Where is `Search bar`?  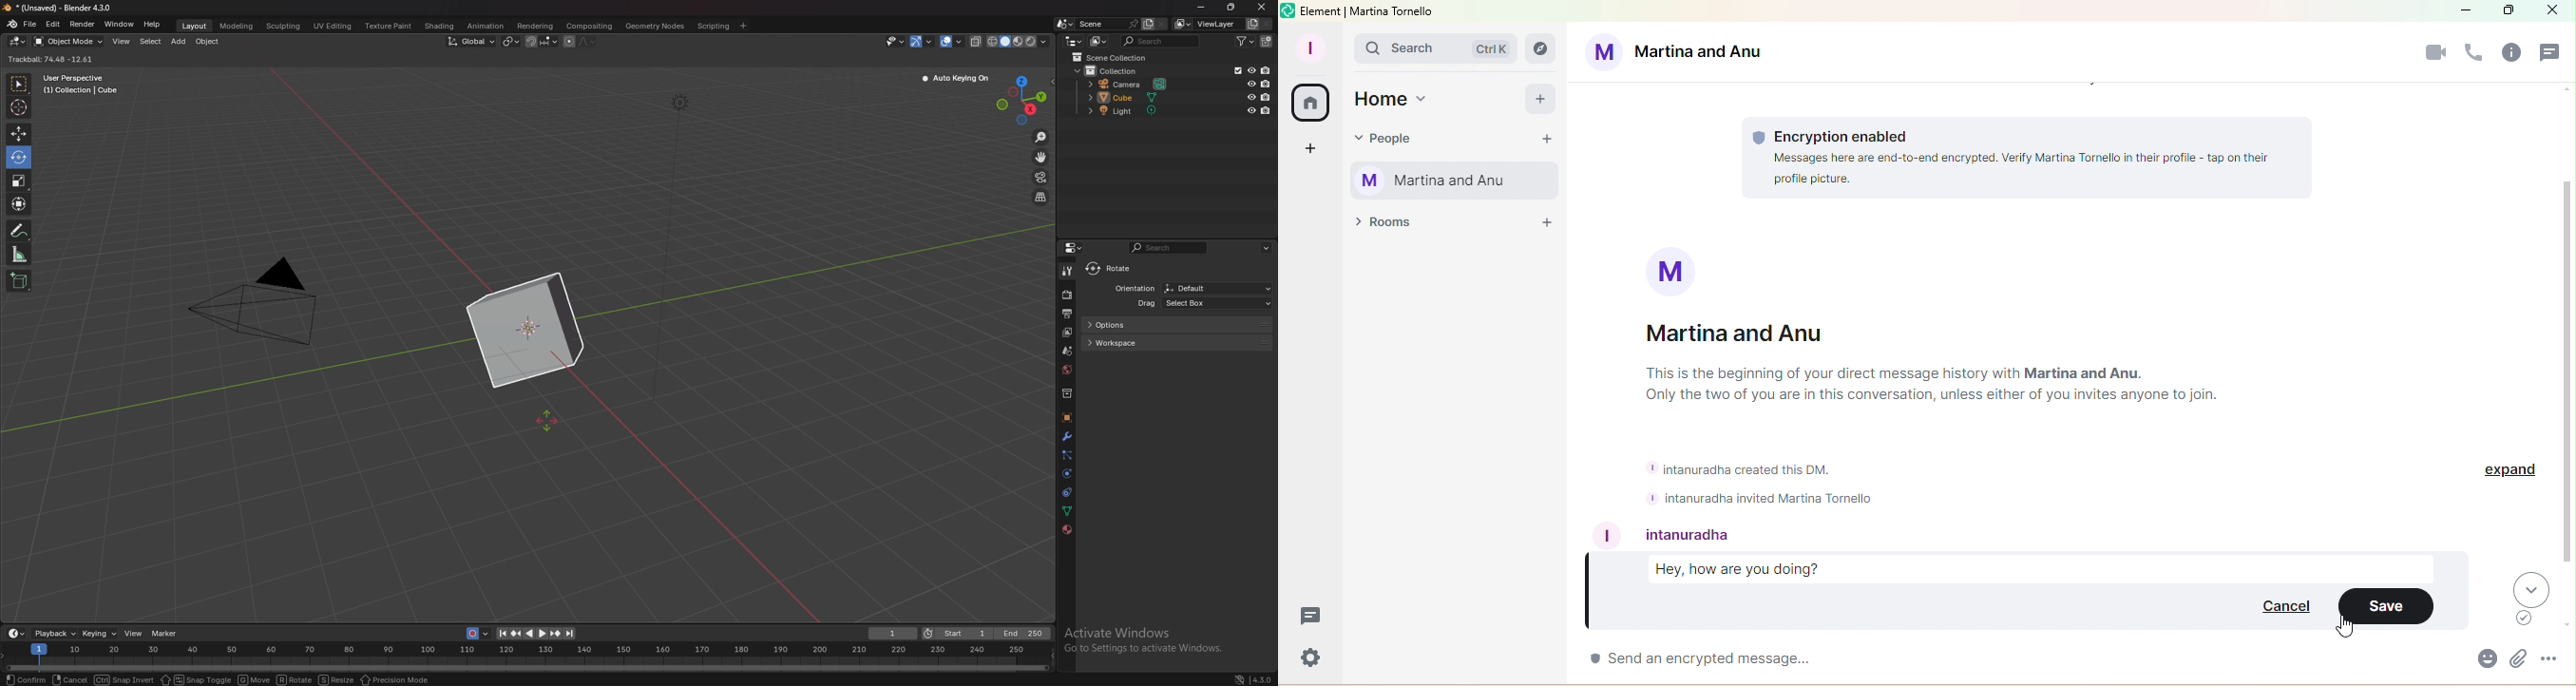
Search bar is located at coordinates (1435, 50).